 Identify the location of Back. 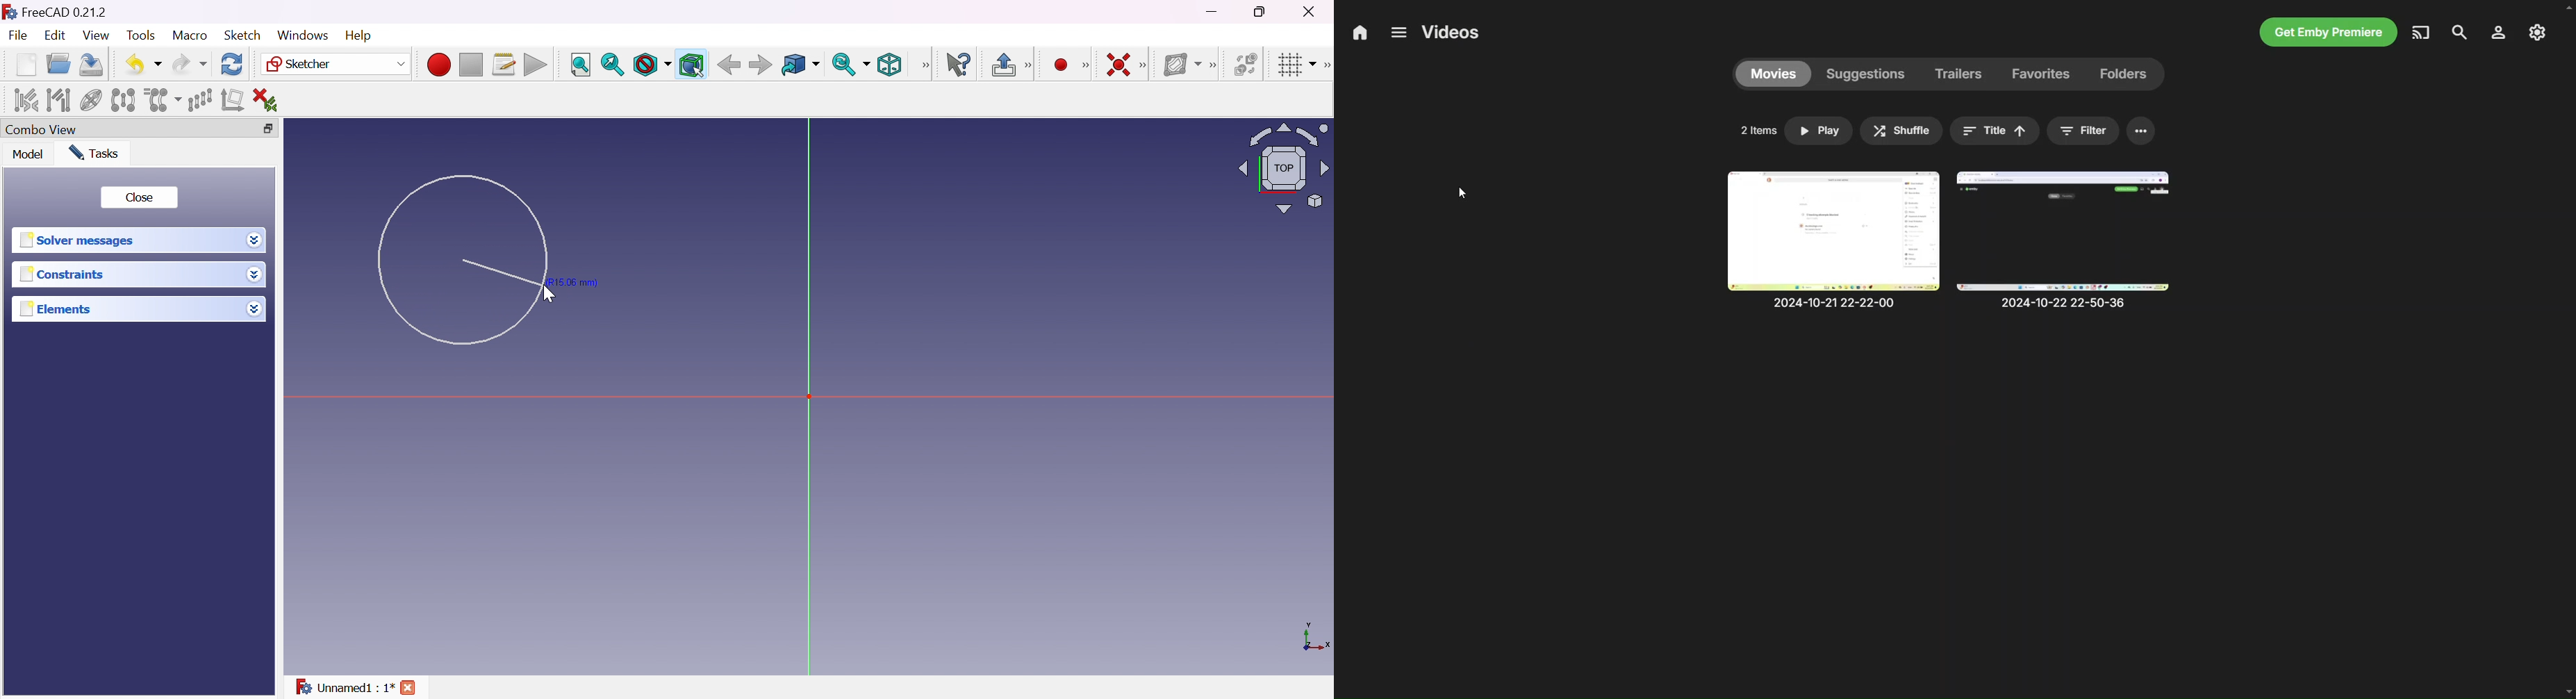
(729, 64).